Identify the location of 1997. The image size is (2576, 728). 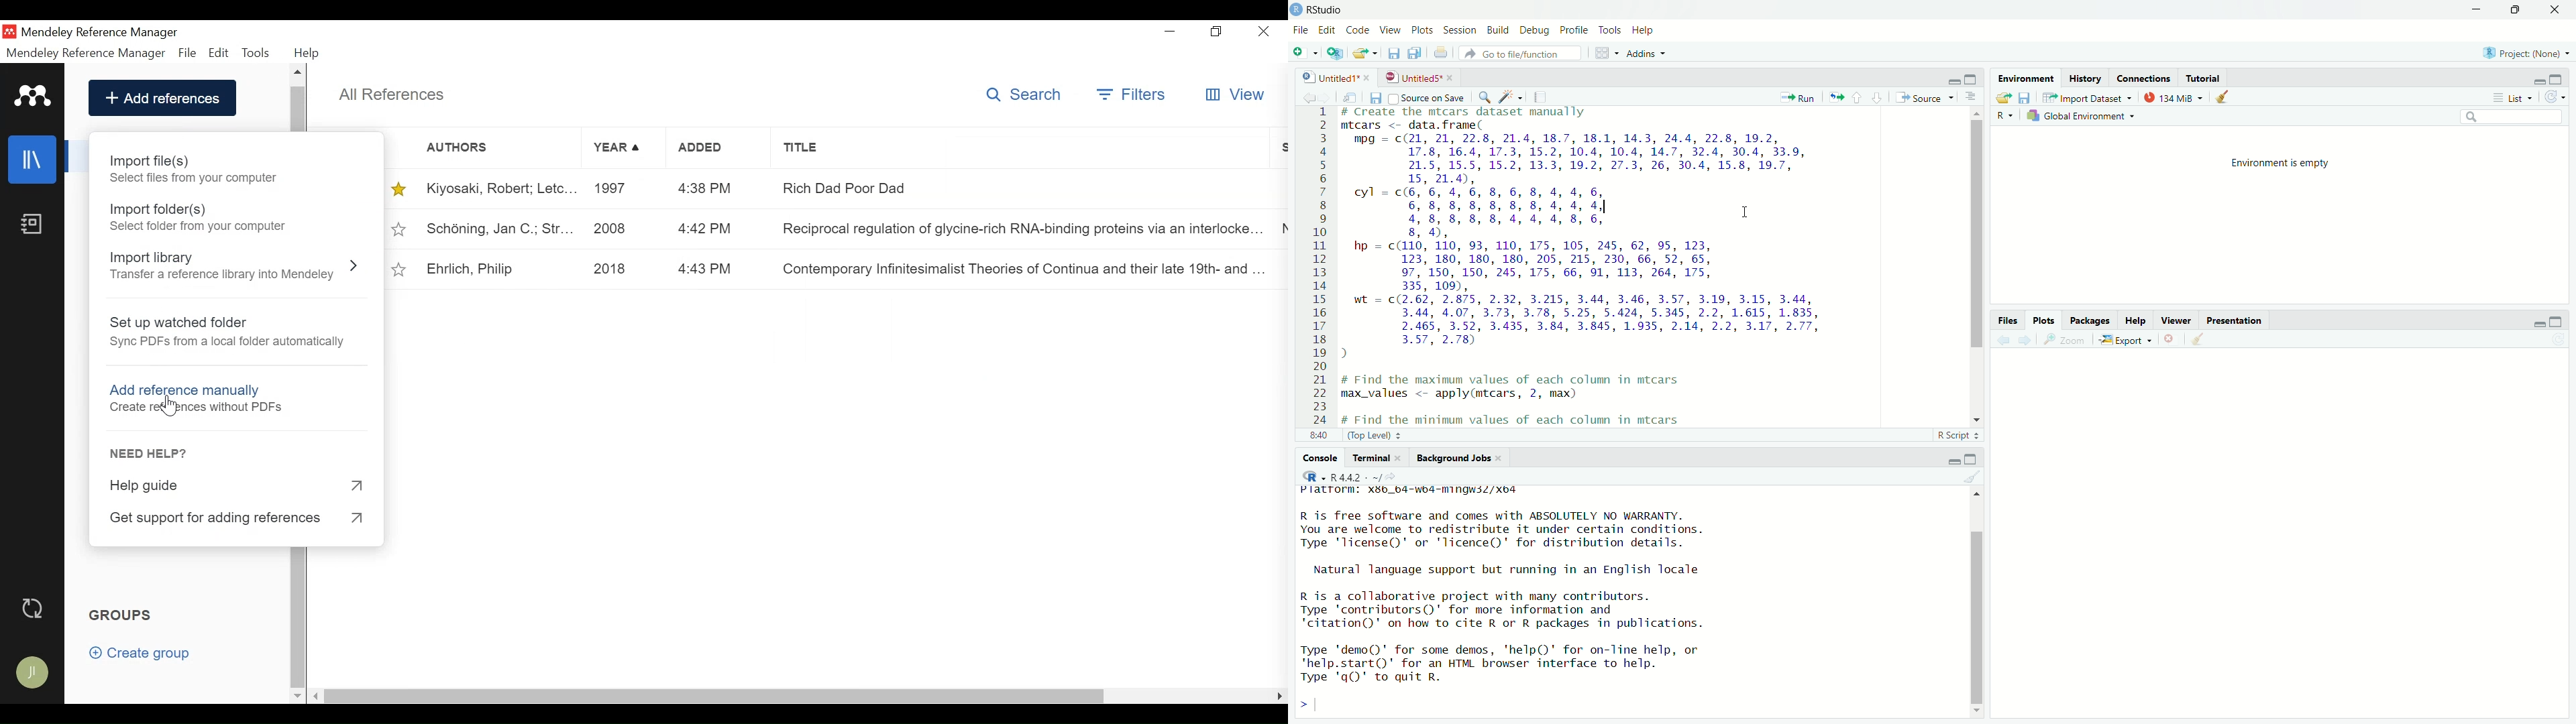
(622, 188).